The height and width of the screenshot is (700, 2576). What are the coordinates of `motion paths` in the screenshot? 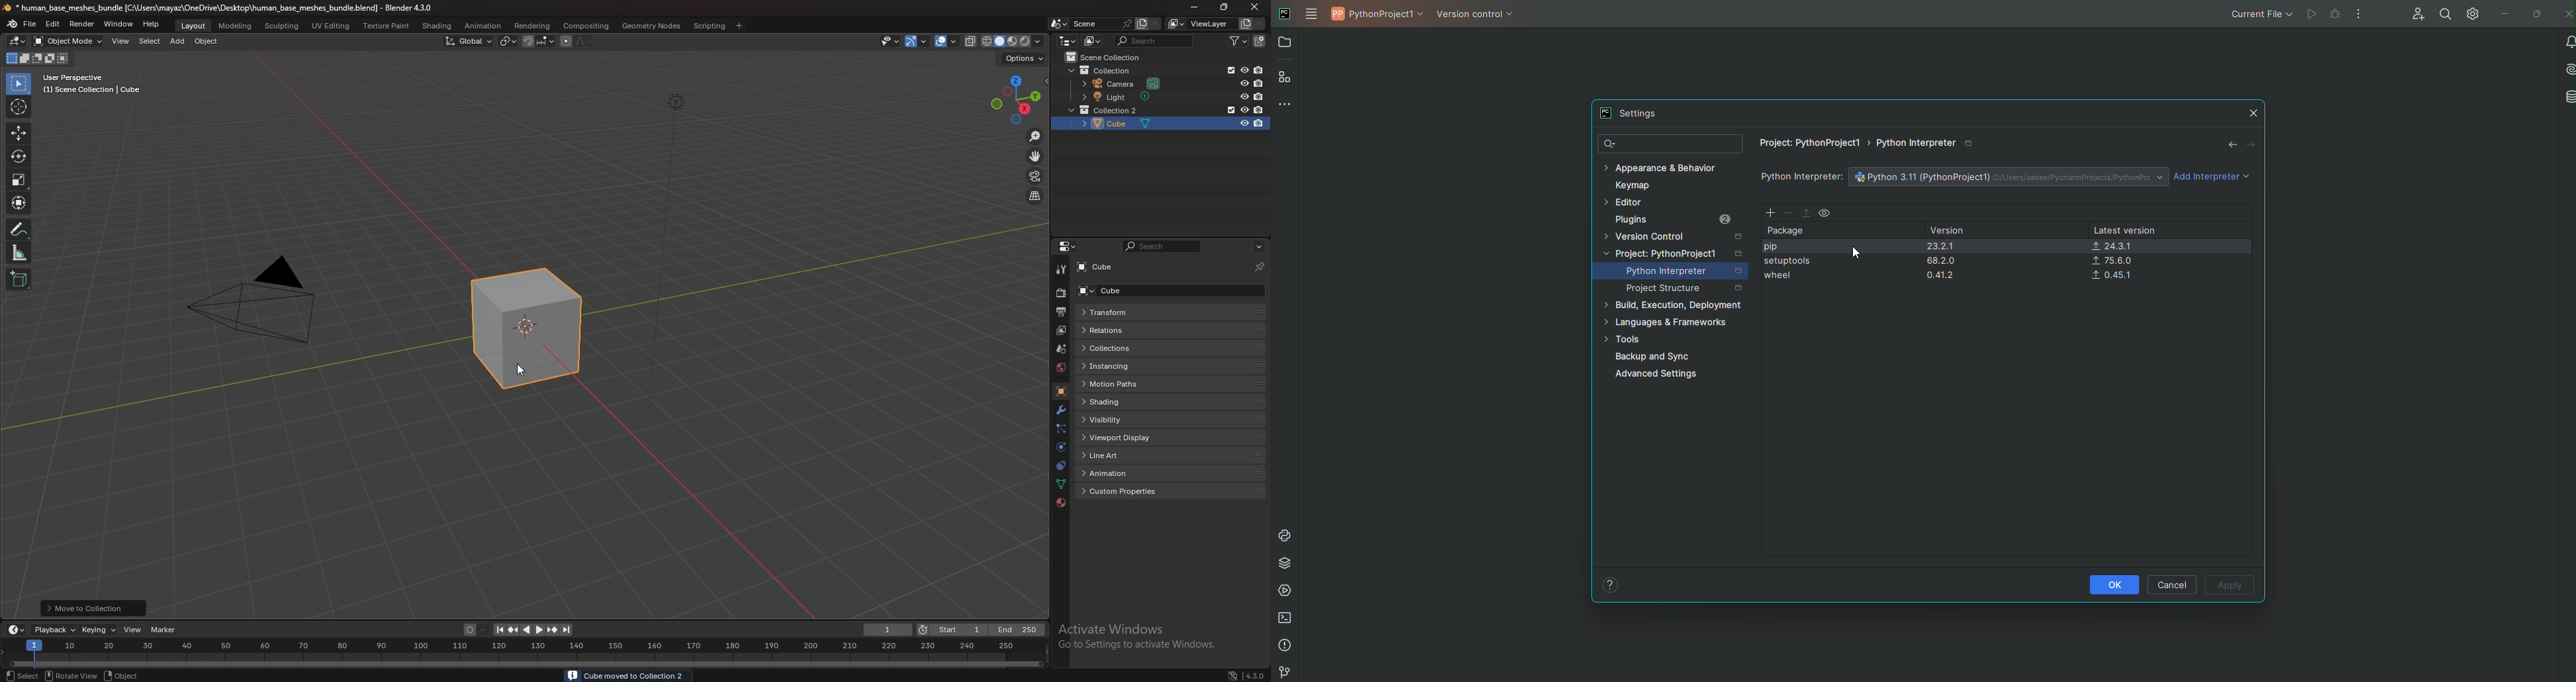 It's located at (1131, 385).